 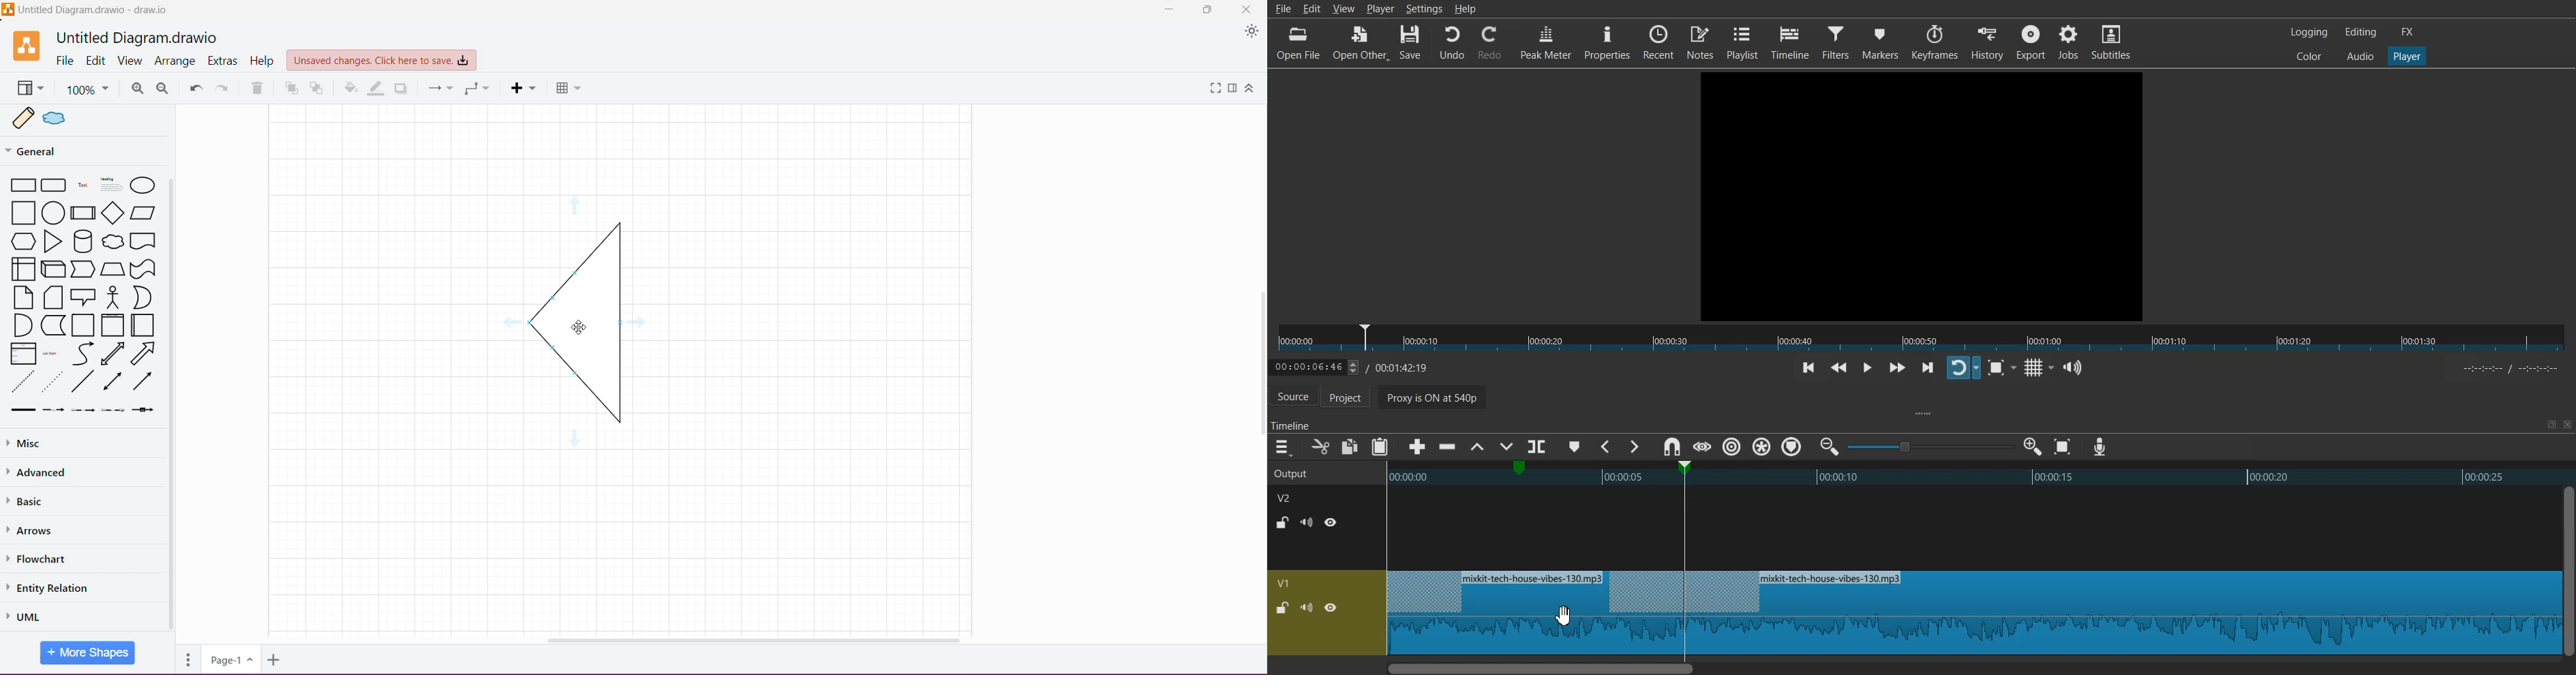 What do you see at coordinates (88, 653) in the screenshot?
I see `More Shapes` at bounding box center [88, 653].